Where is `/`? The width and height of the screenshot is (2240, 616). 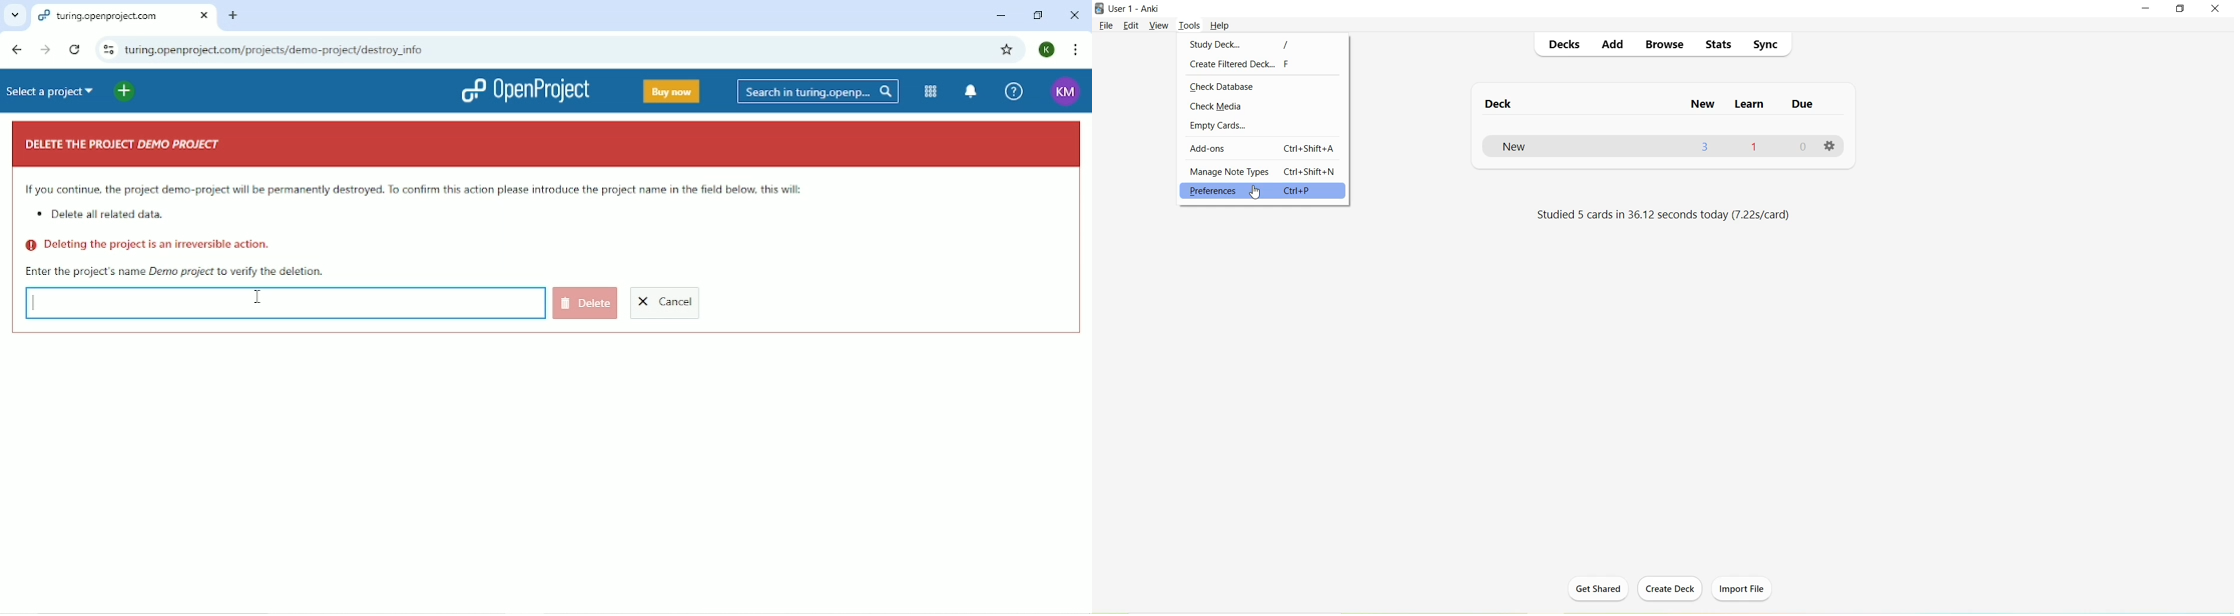
/ is located at coordinates (1287, 45).